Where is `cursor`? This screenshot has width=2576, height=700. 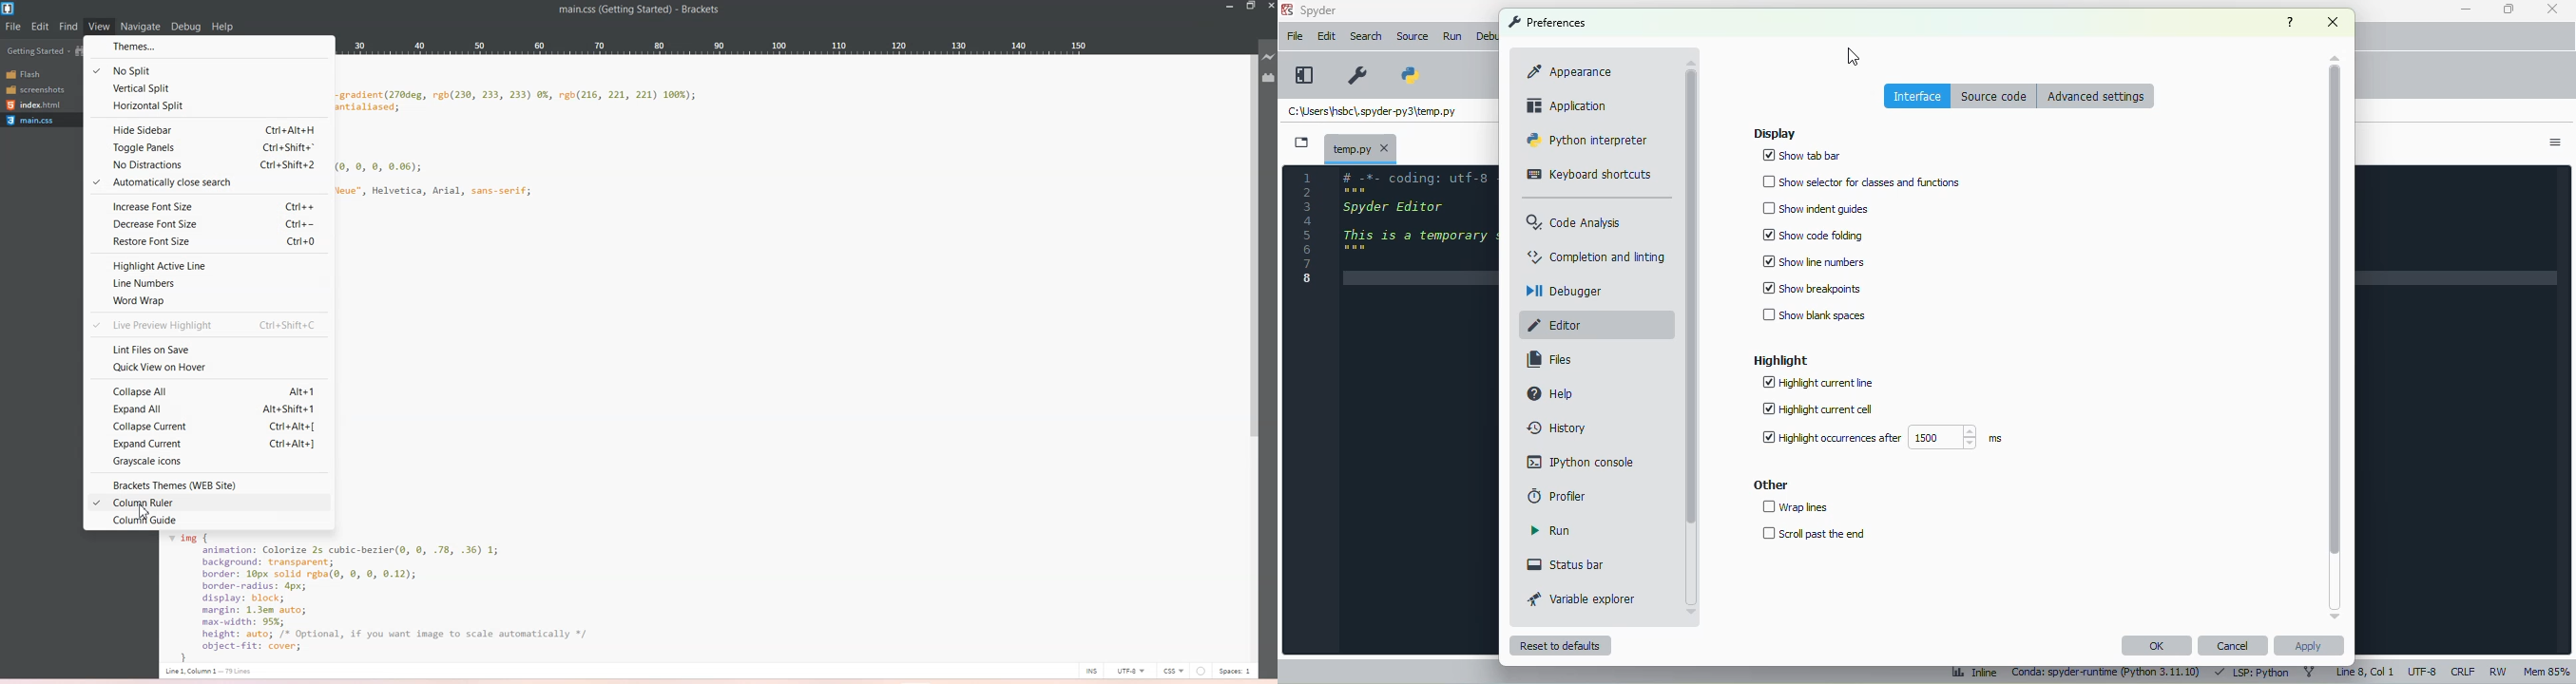
cursor is located at coordinates (1853, 56).